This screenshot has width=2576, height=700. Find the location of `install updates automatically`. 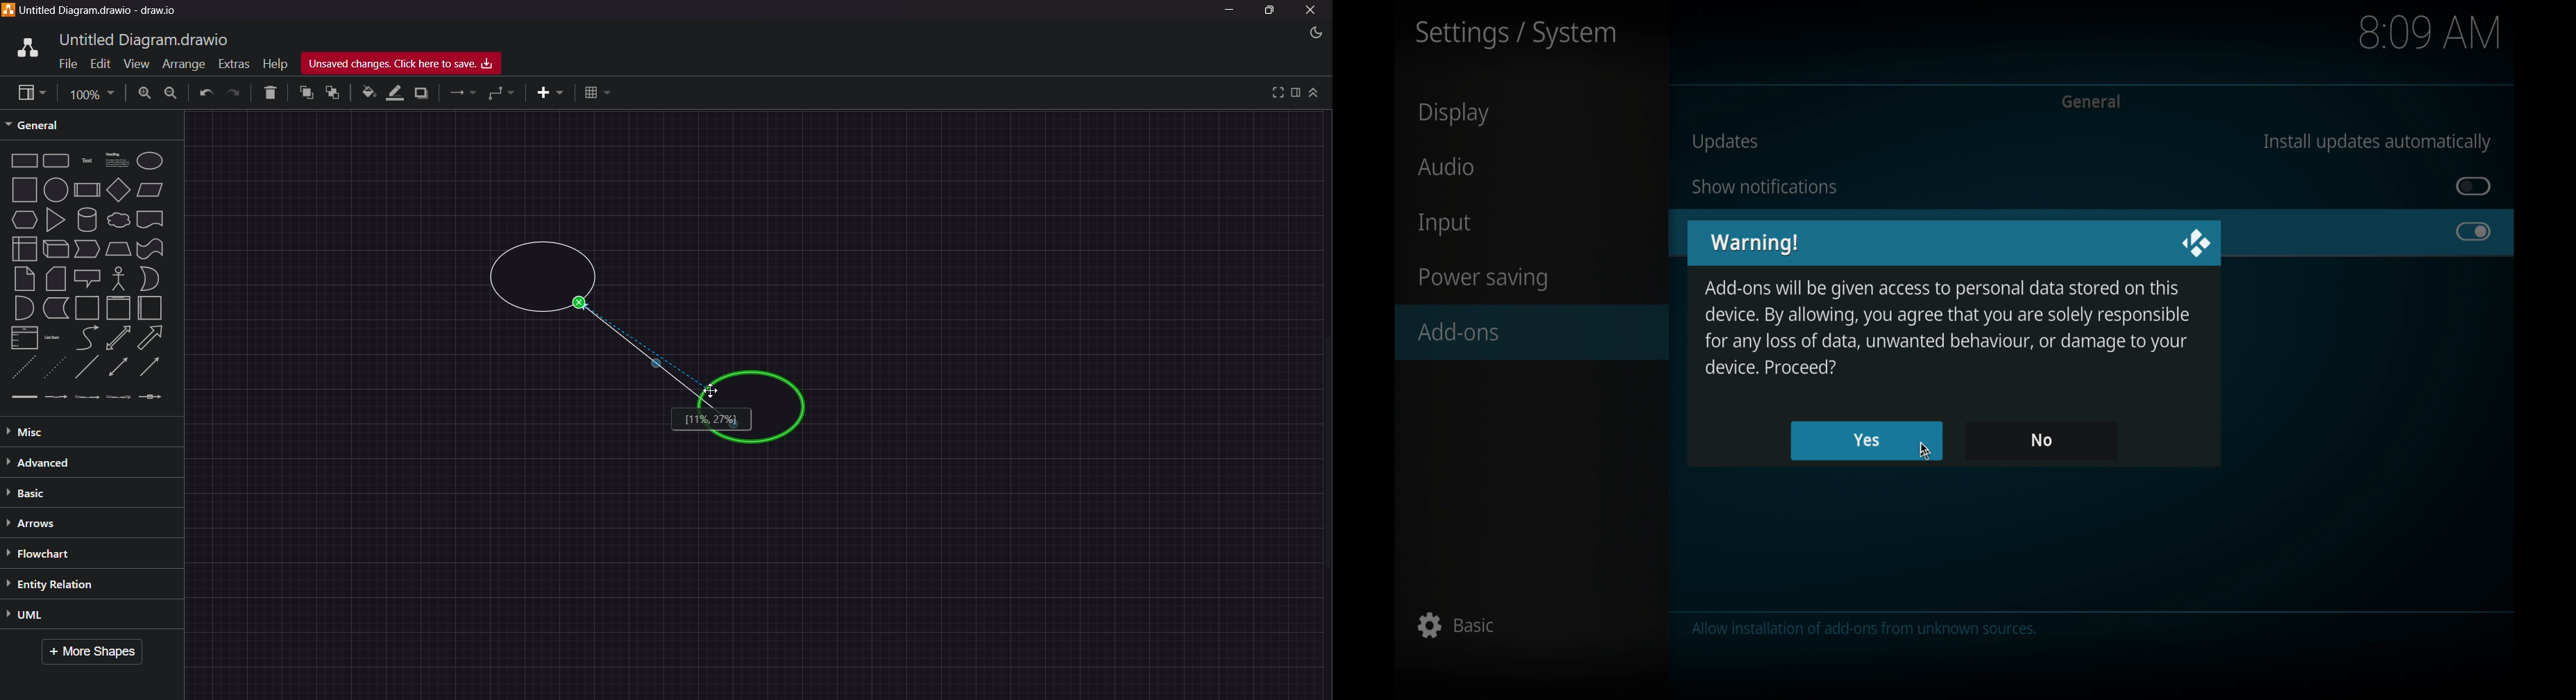

install updates automatically is located at coordinates (2377, 142).